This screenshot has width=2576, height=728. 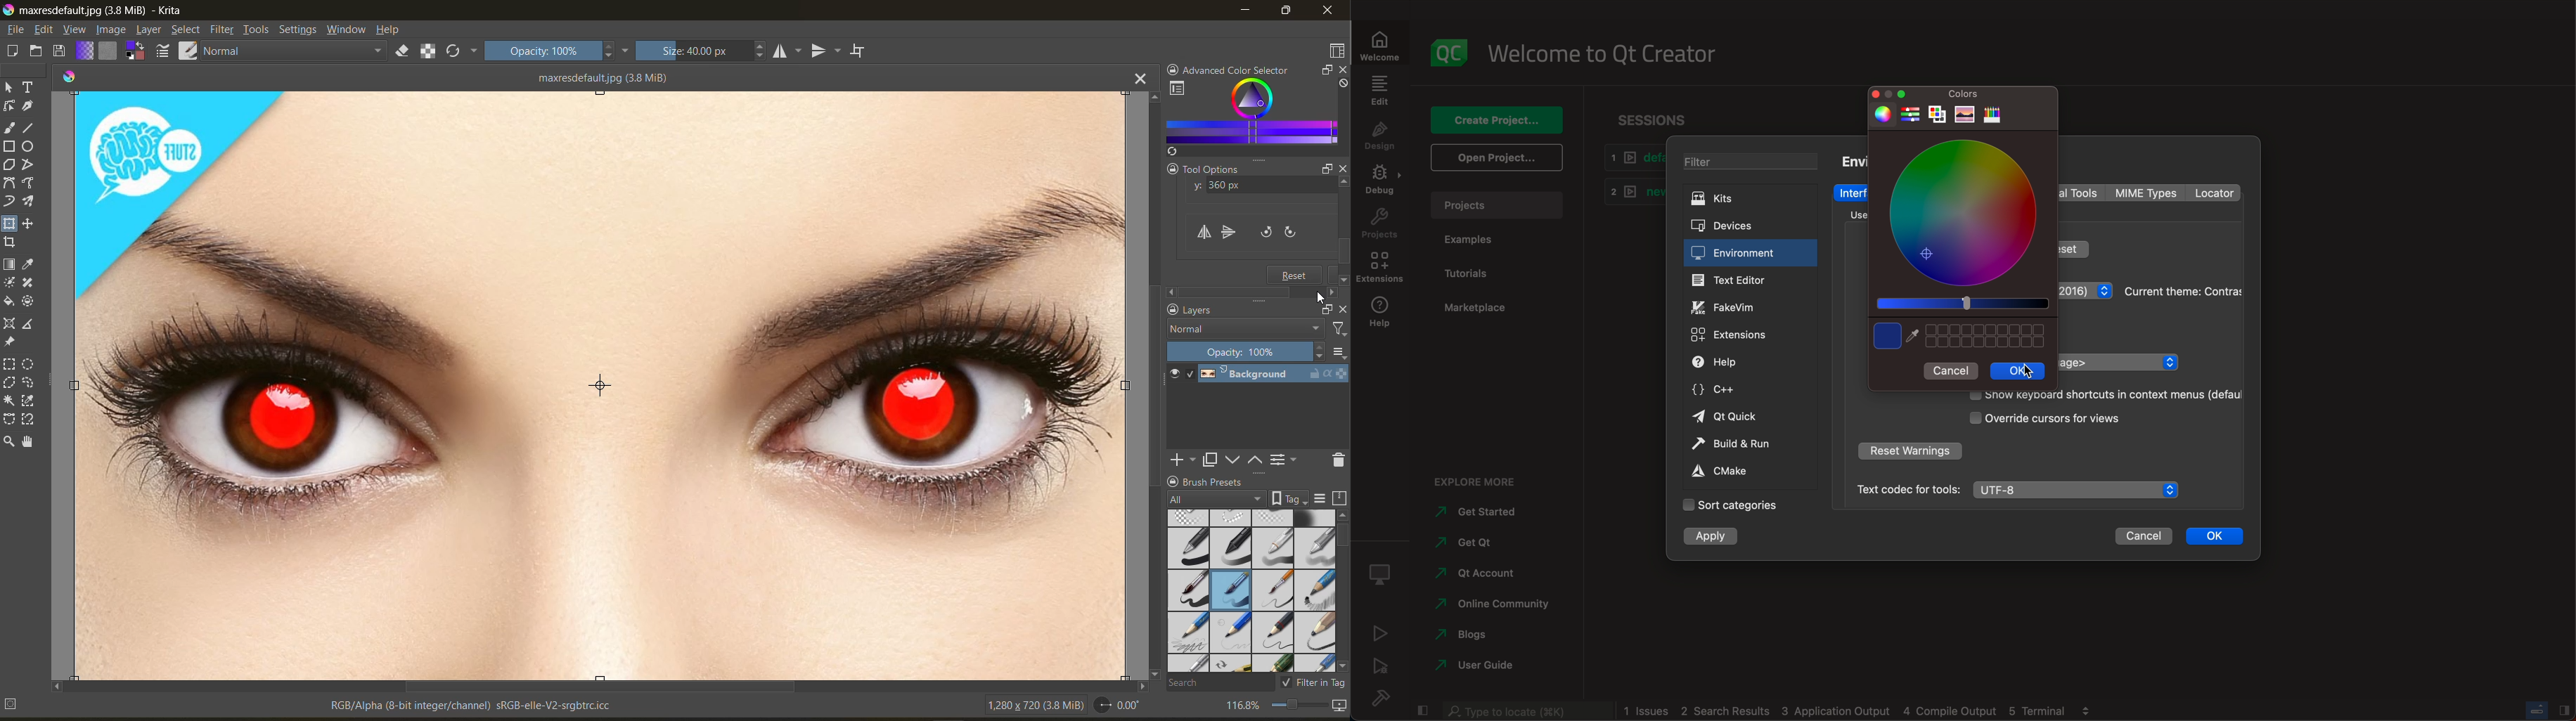 I want to click on show tag box, so click(x=1290, y=498).